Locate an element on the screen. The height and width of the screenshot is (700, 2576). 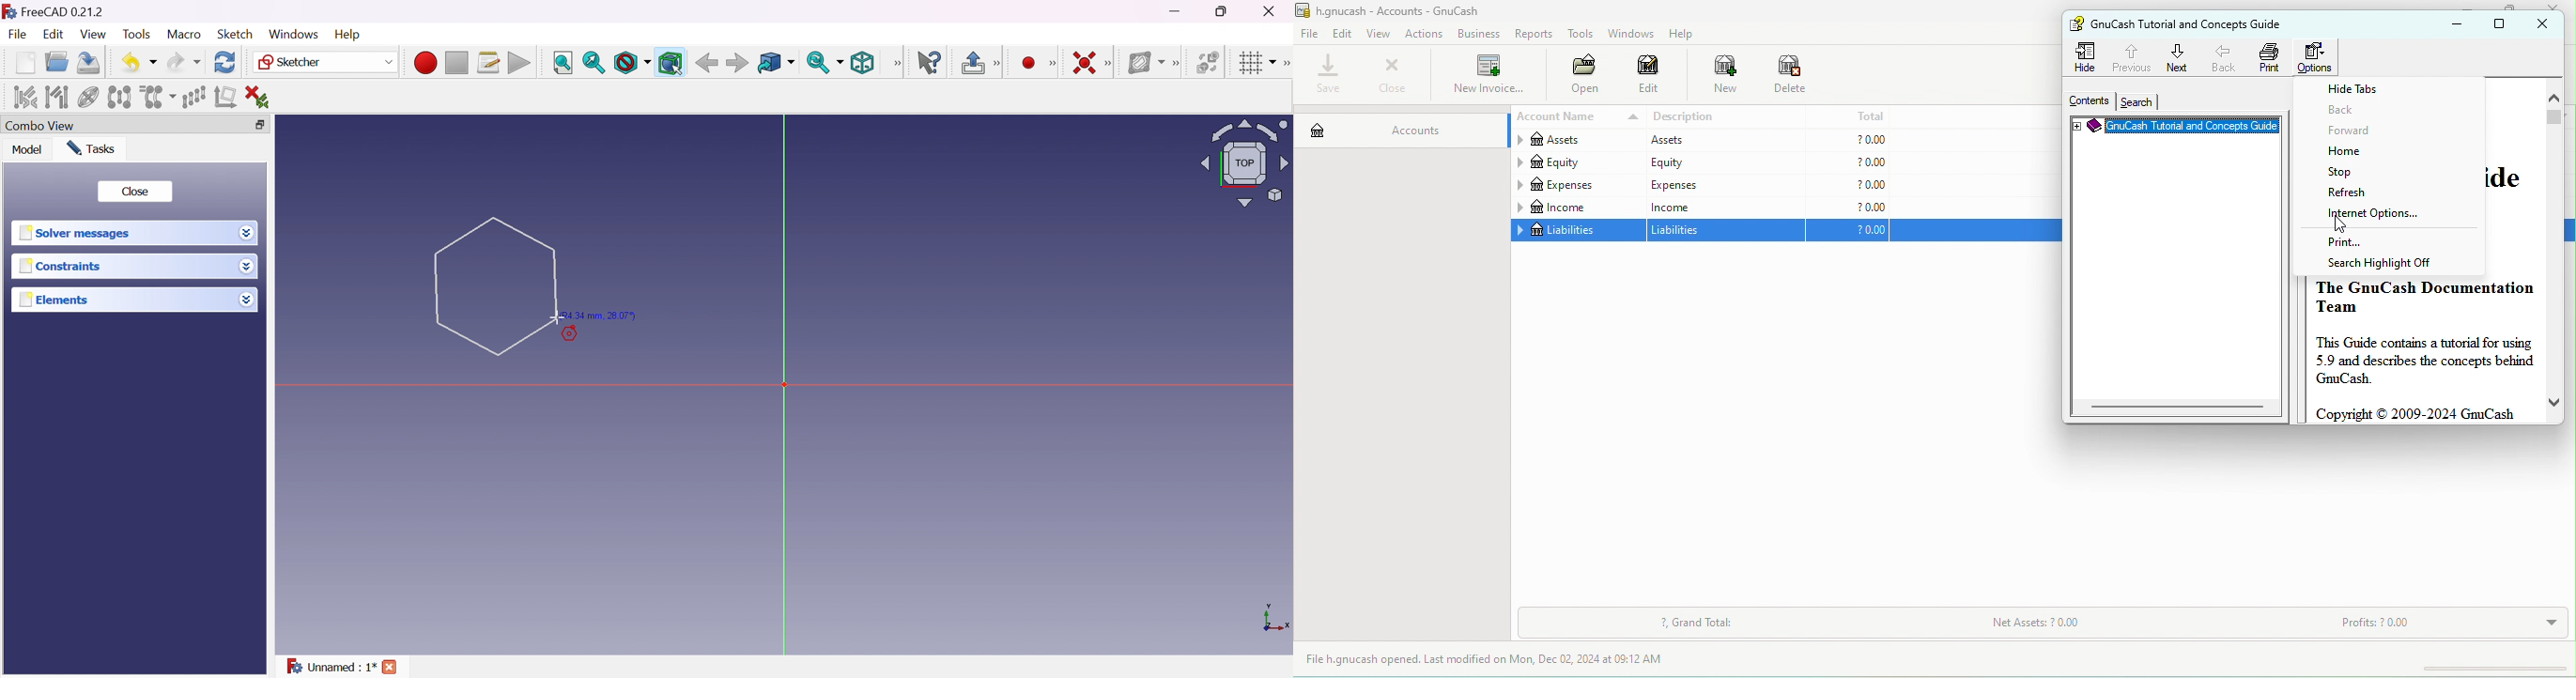
?0.00 is located at coordinates (1846, 185).